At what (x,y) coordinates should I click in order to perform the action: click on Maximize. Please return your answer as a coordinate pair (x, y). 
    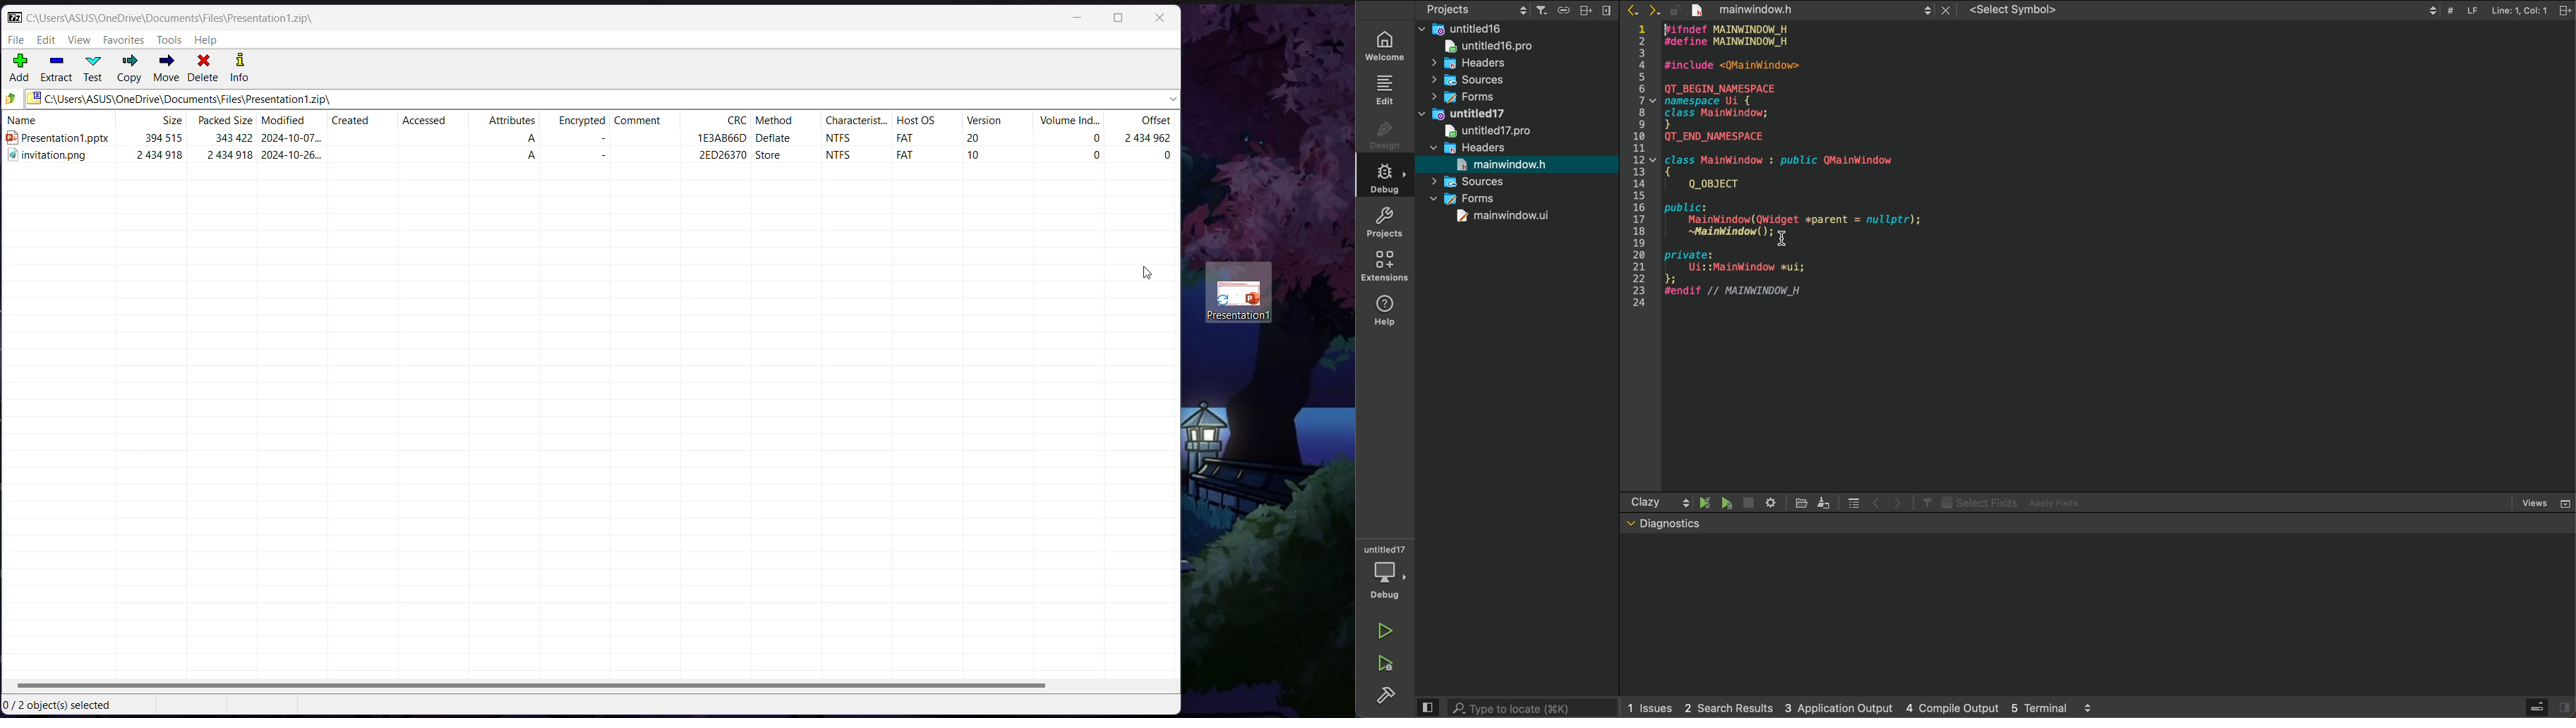
    Looking at the image, I should click on (1119, 18).